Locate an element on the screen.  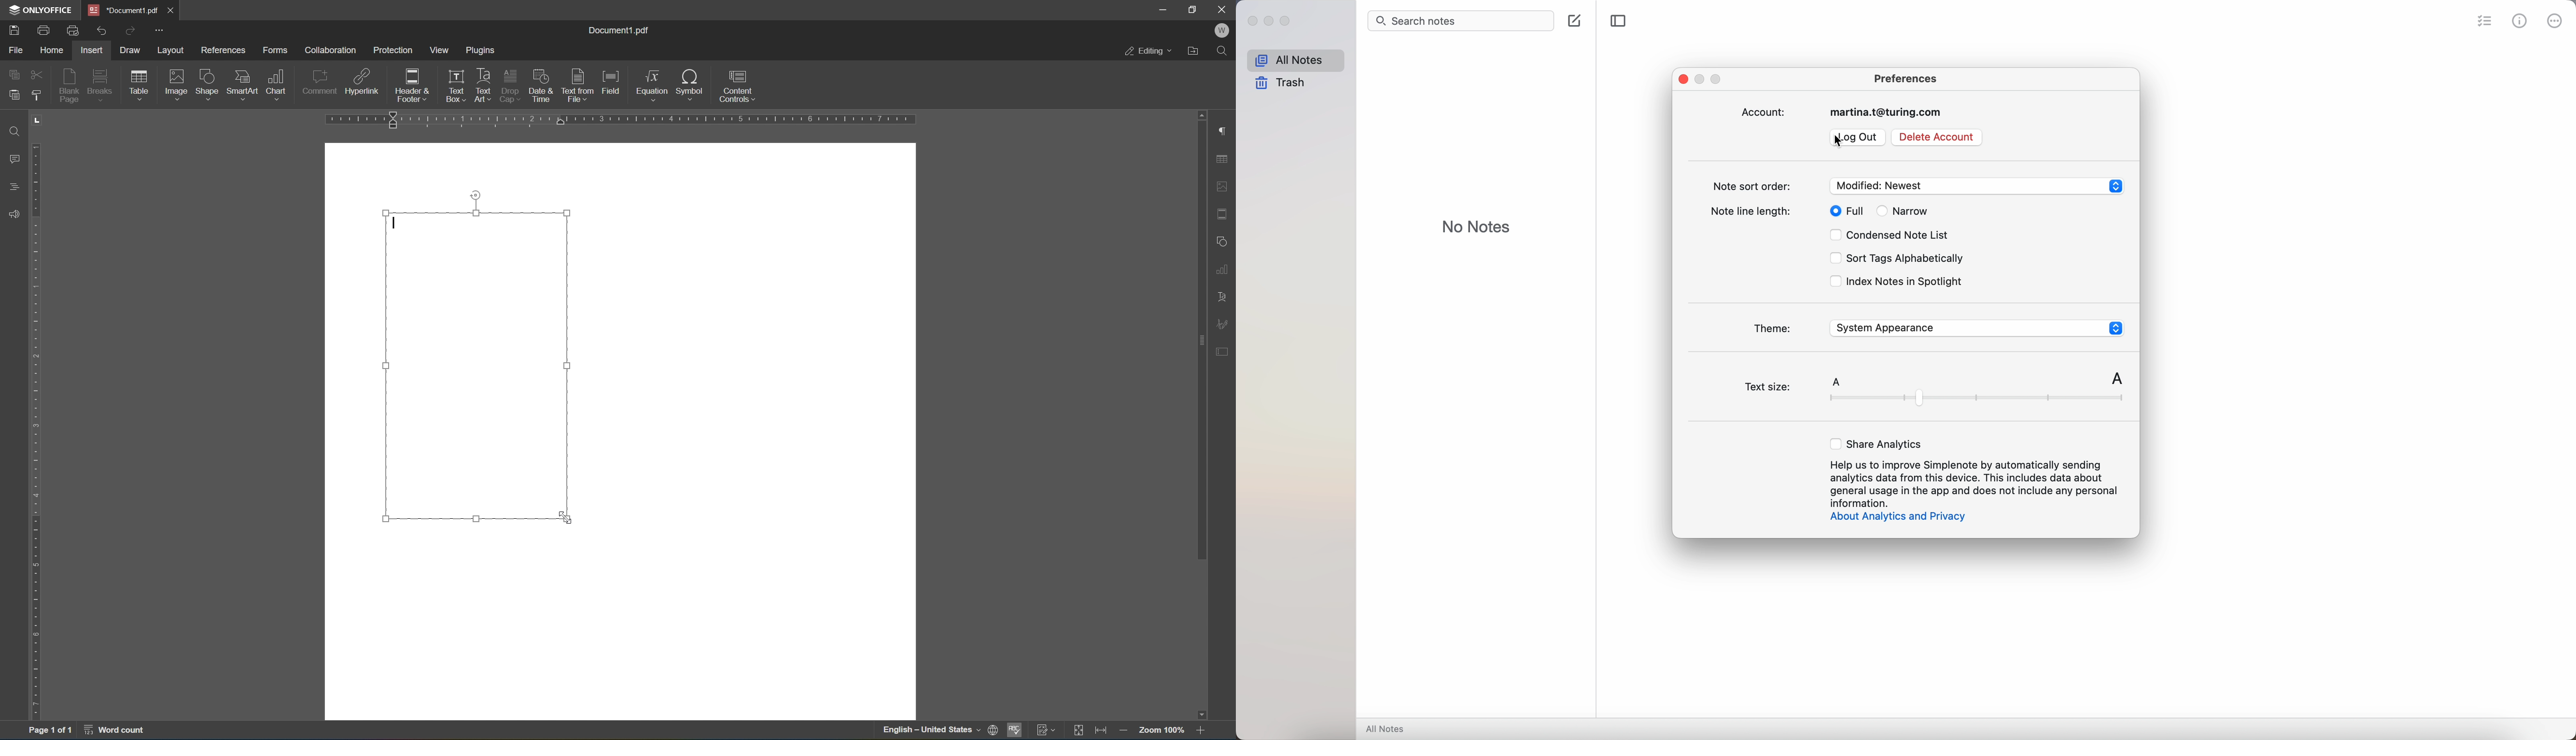
text art settings is located at coordinates (1223, 298).